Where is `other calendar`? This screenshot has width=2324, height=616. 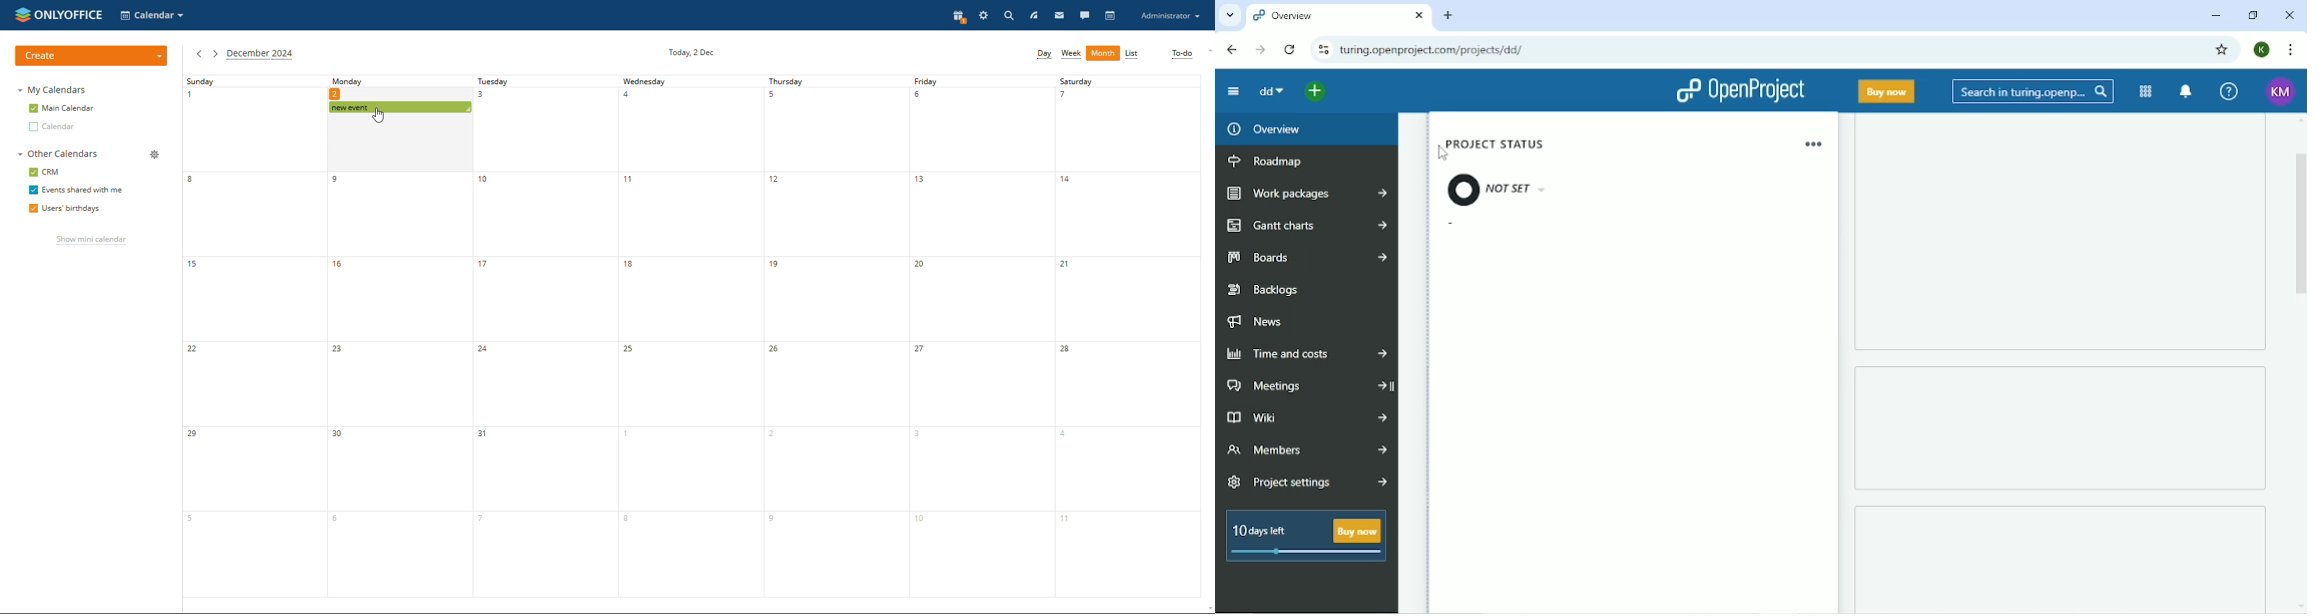
other calendar is located at coordinates (51, 128).